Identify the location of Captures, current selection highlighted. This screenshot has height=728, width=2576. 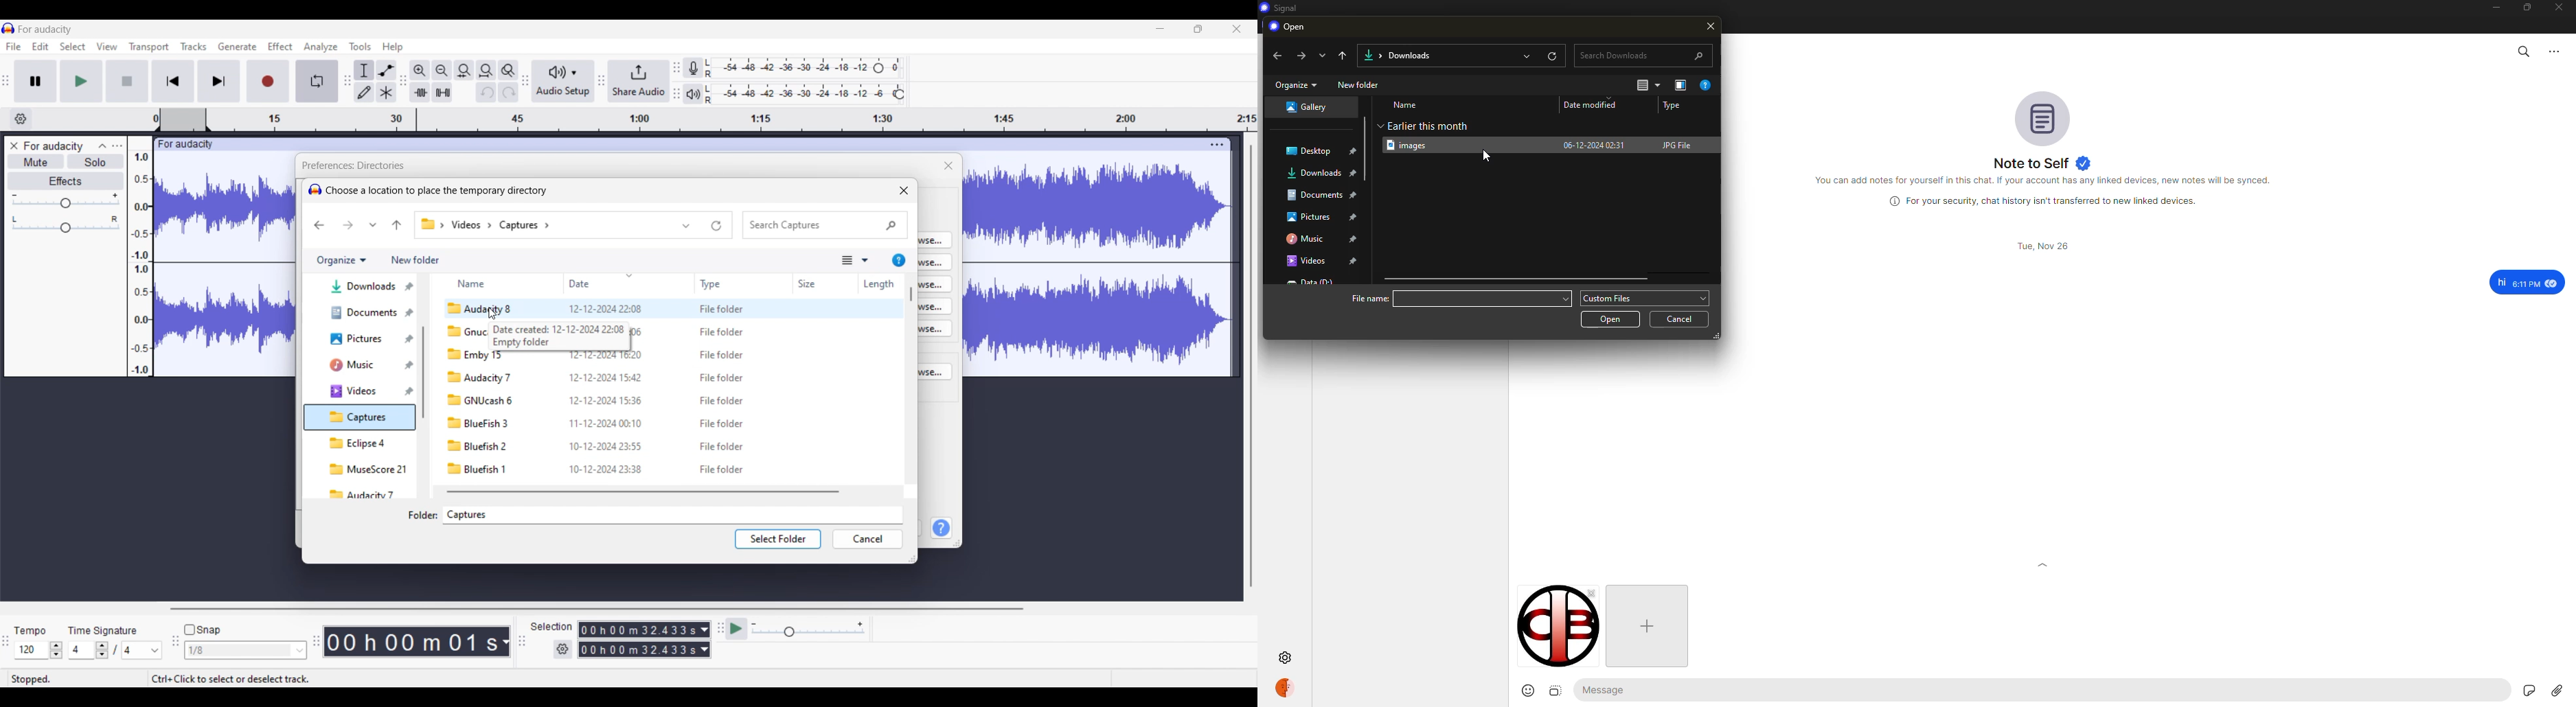
(360, 417).